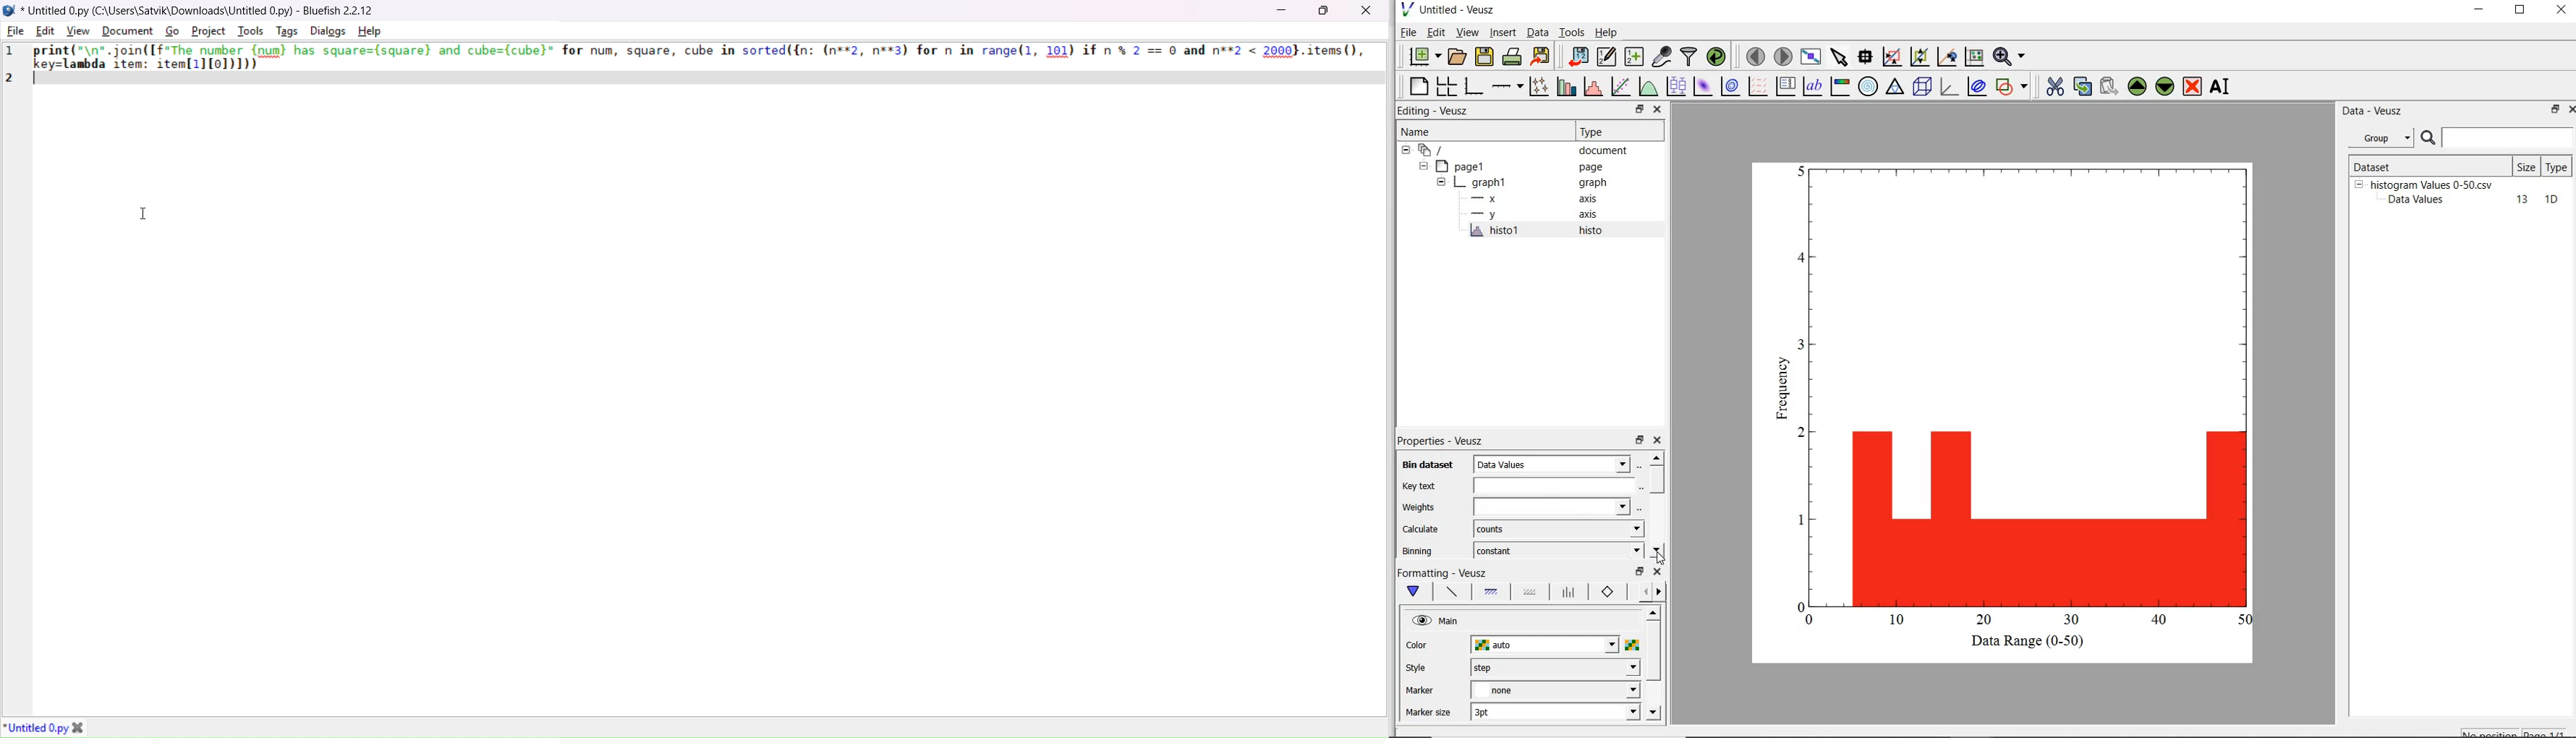 The height and width of the screenshot is (756, 2576). I want to click on Properties - Veusz, so click(1439, 440).